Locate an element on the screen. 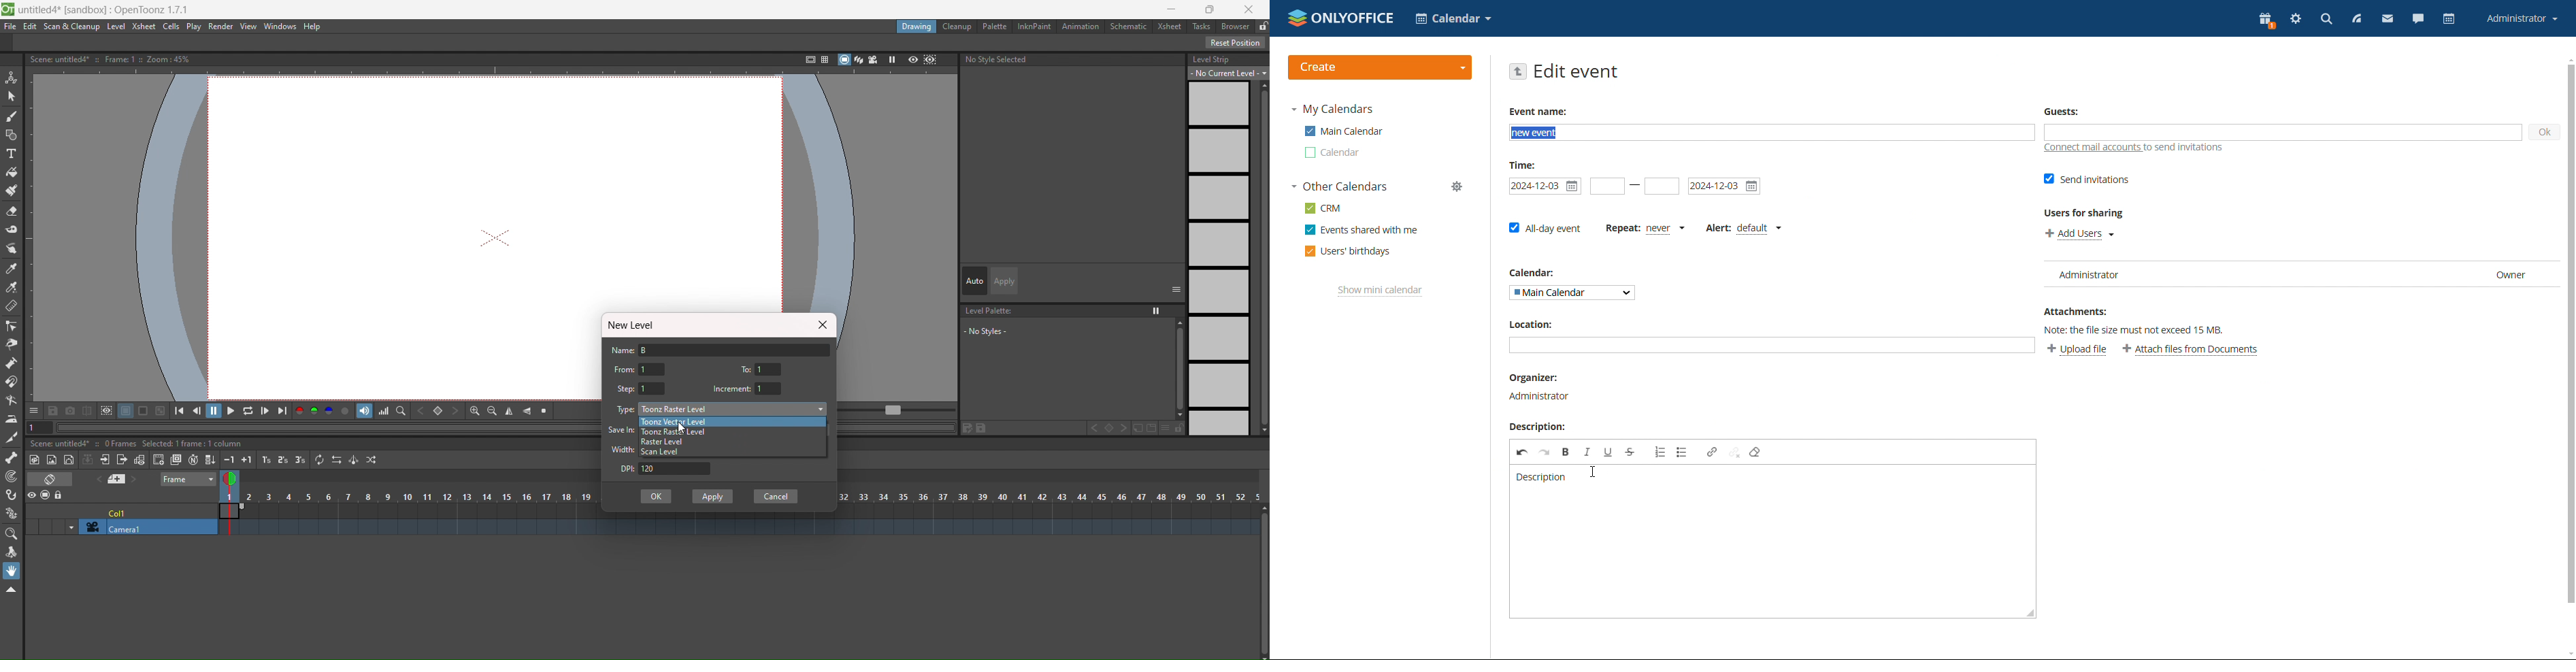 The image size is (2576, 672). insert/remove bulleted list is located at coordinates (1682, 452).